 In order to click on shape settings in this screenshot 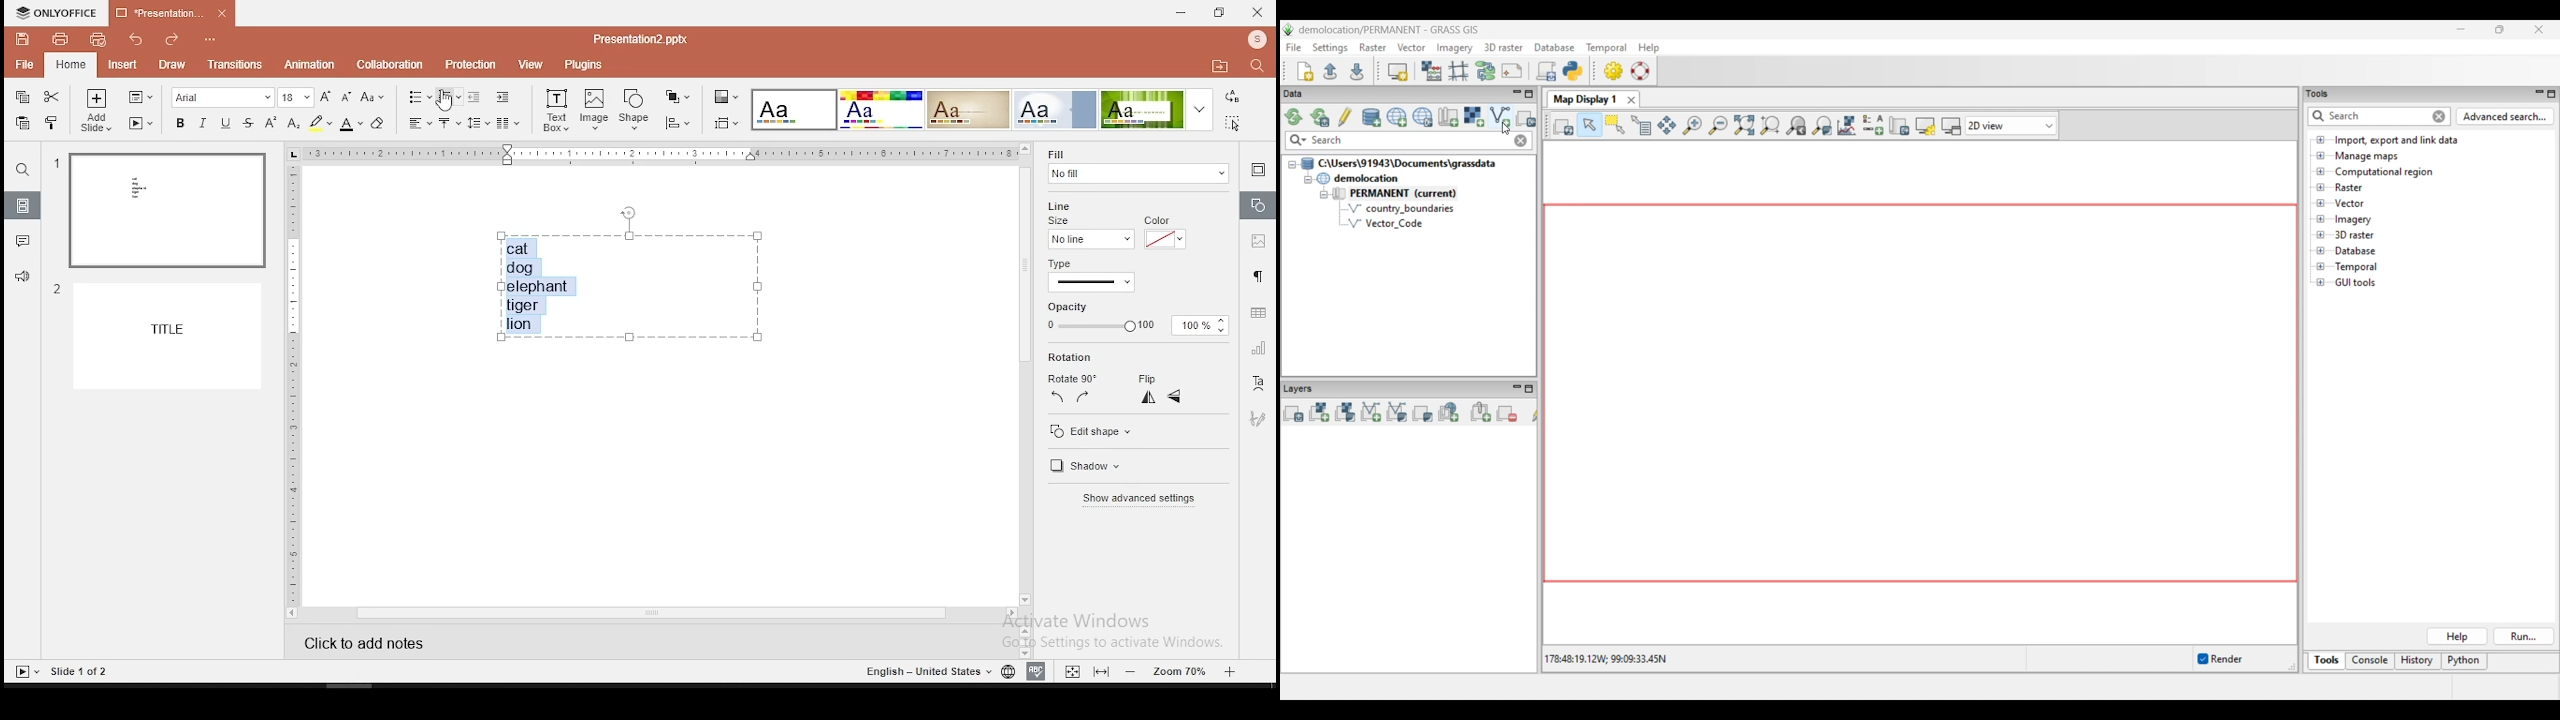, I will do `click(1257, 207)`.